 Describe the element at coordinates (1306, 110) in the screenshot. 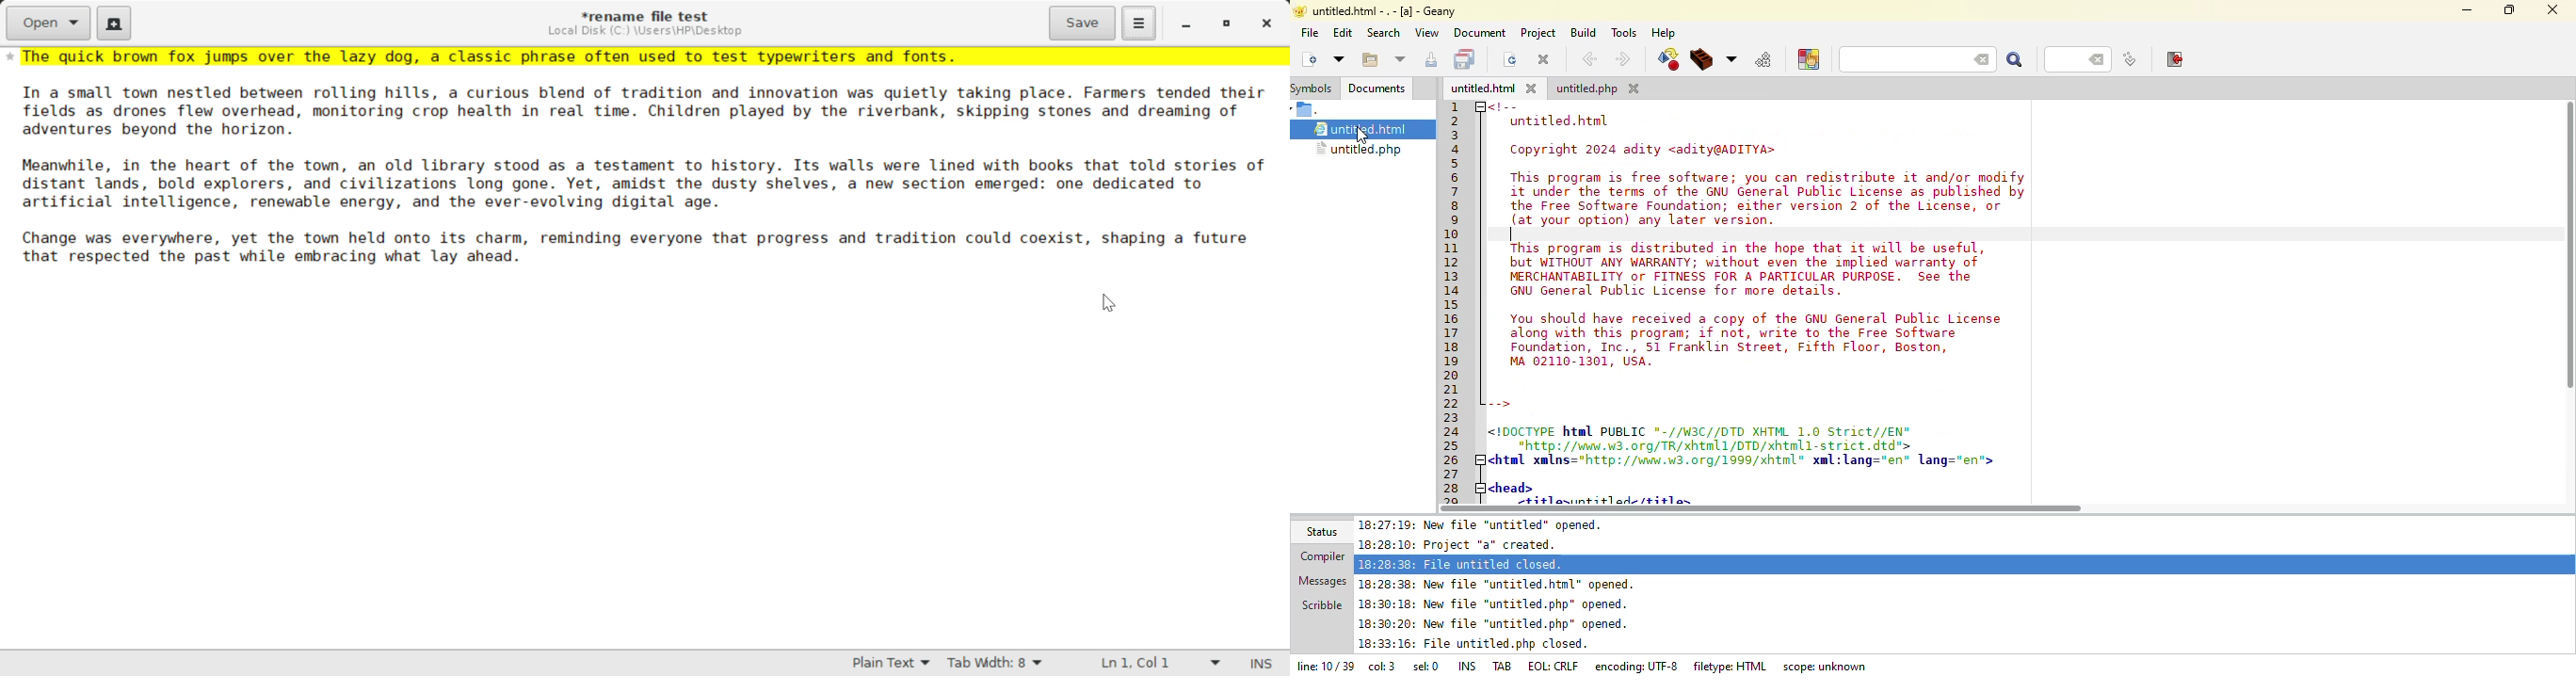

I see `.` at that location.